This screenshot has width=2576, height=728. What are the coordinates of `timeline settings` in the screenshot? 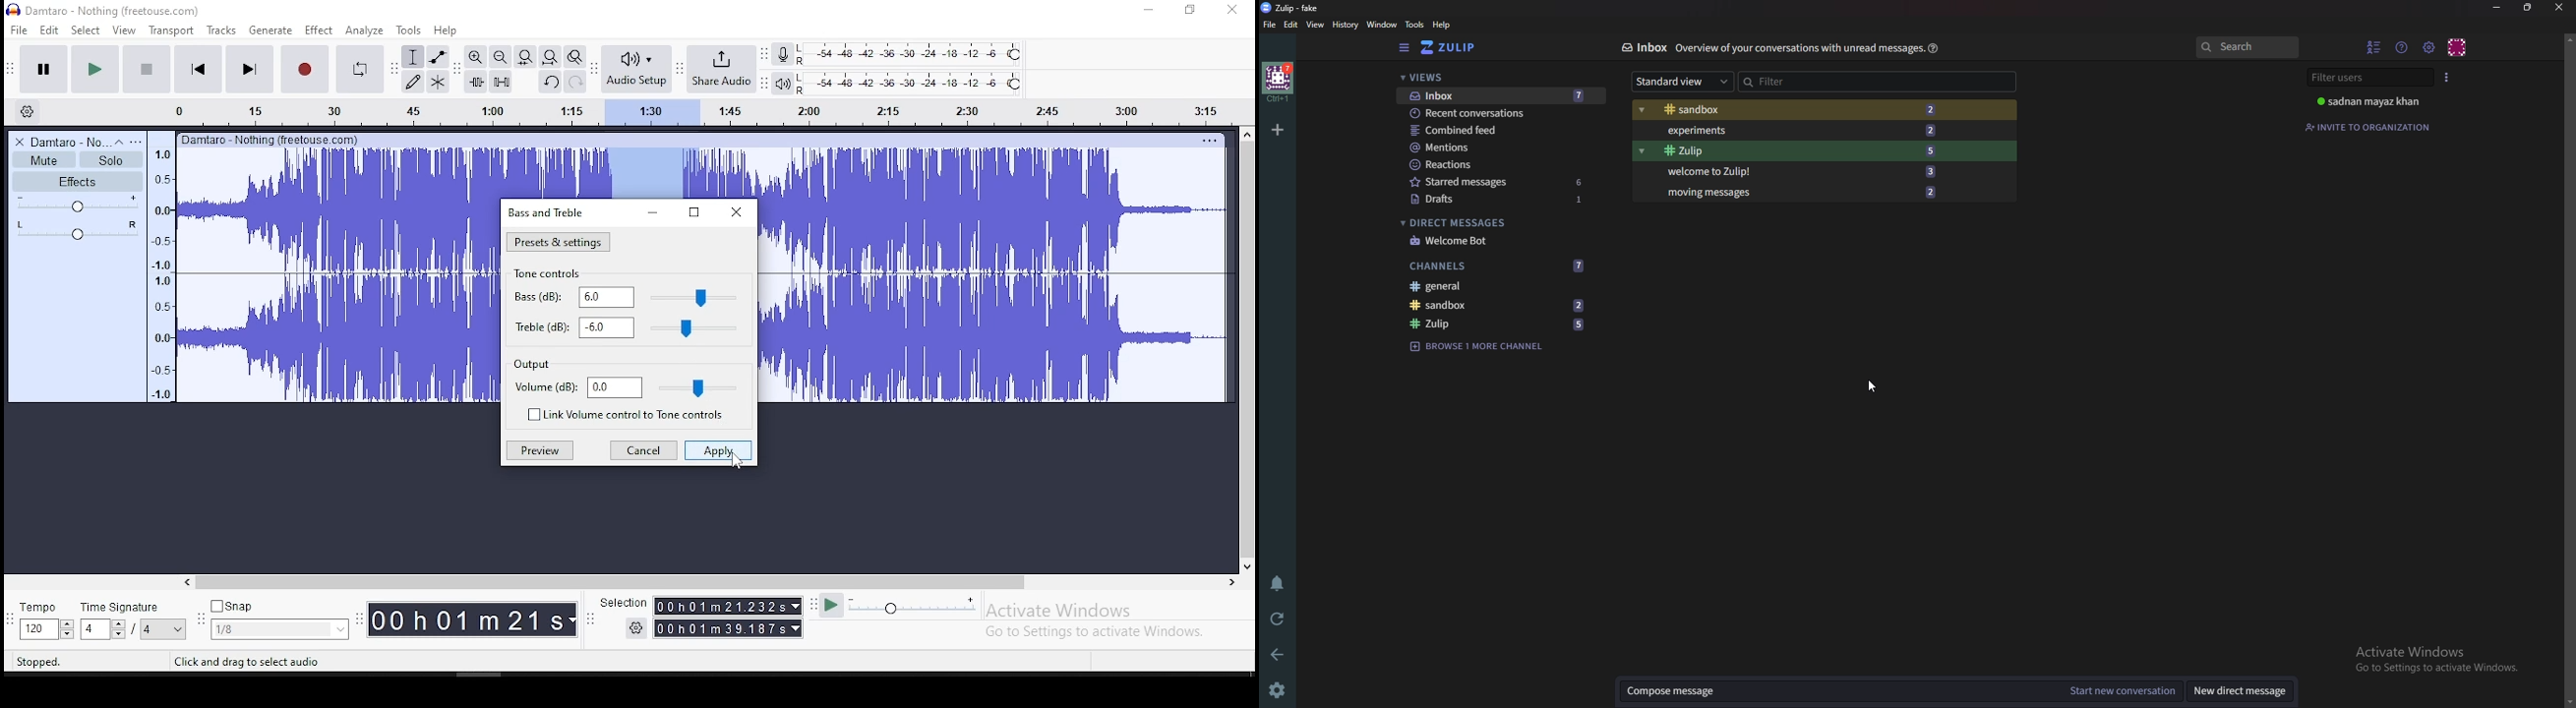 It's located at (26, 110).